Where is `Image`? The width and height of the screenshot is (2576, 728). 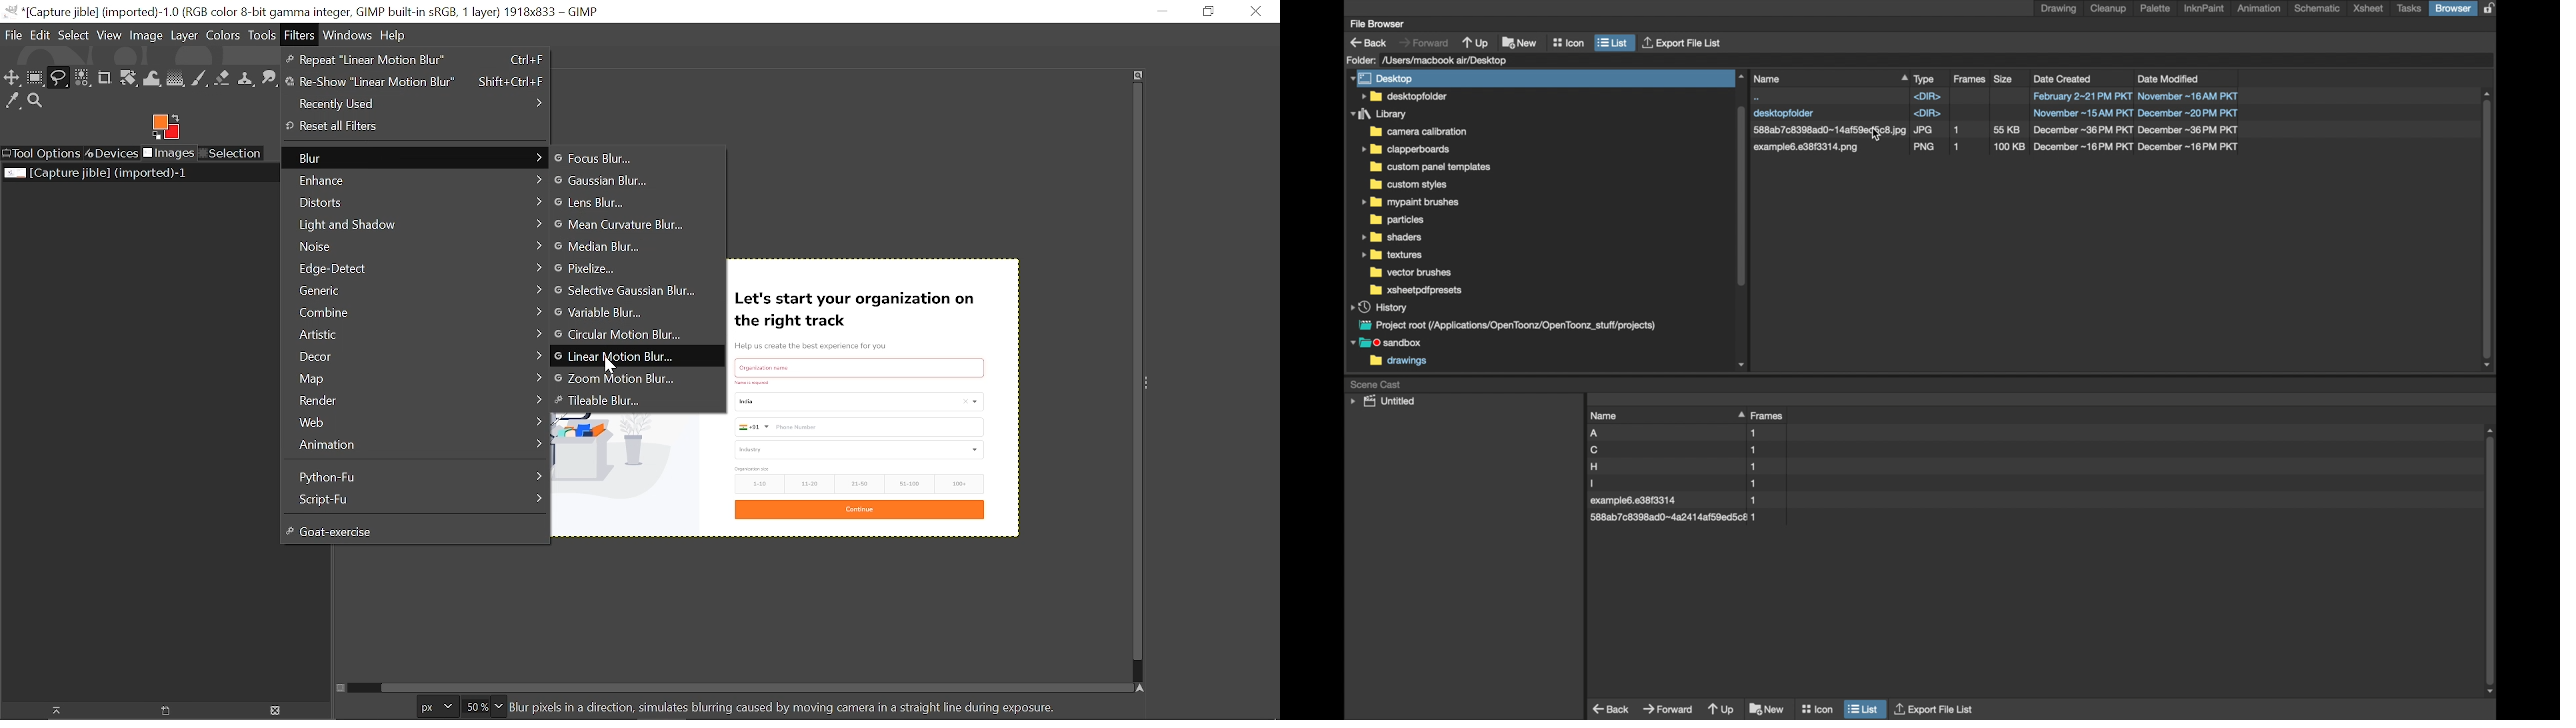
Image is located at coordinates (146, 34).